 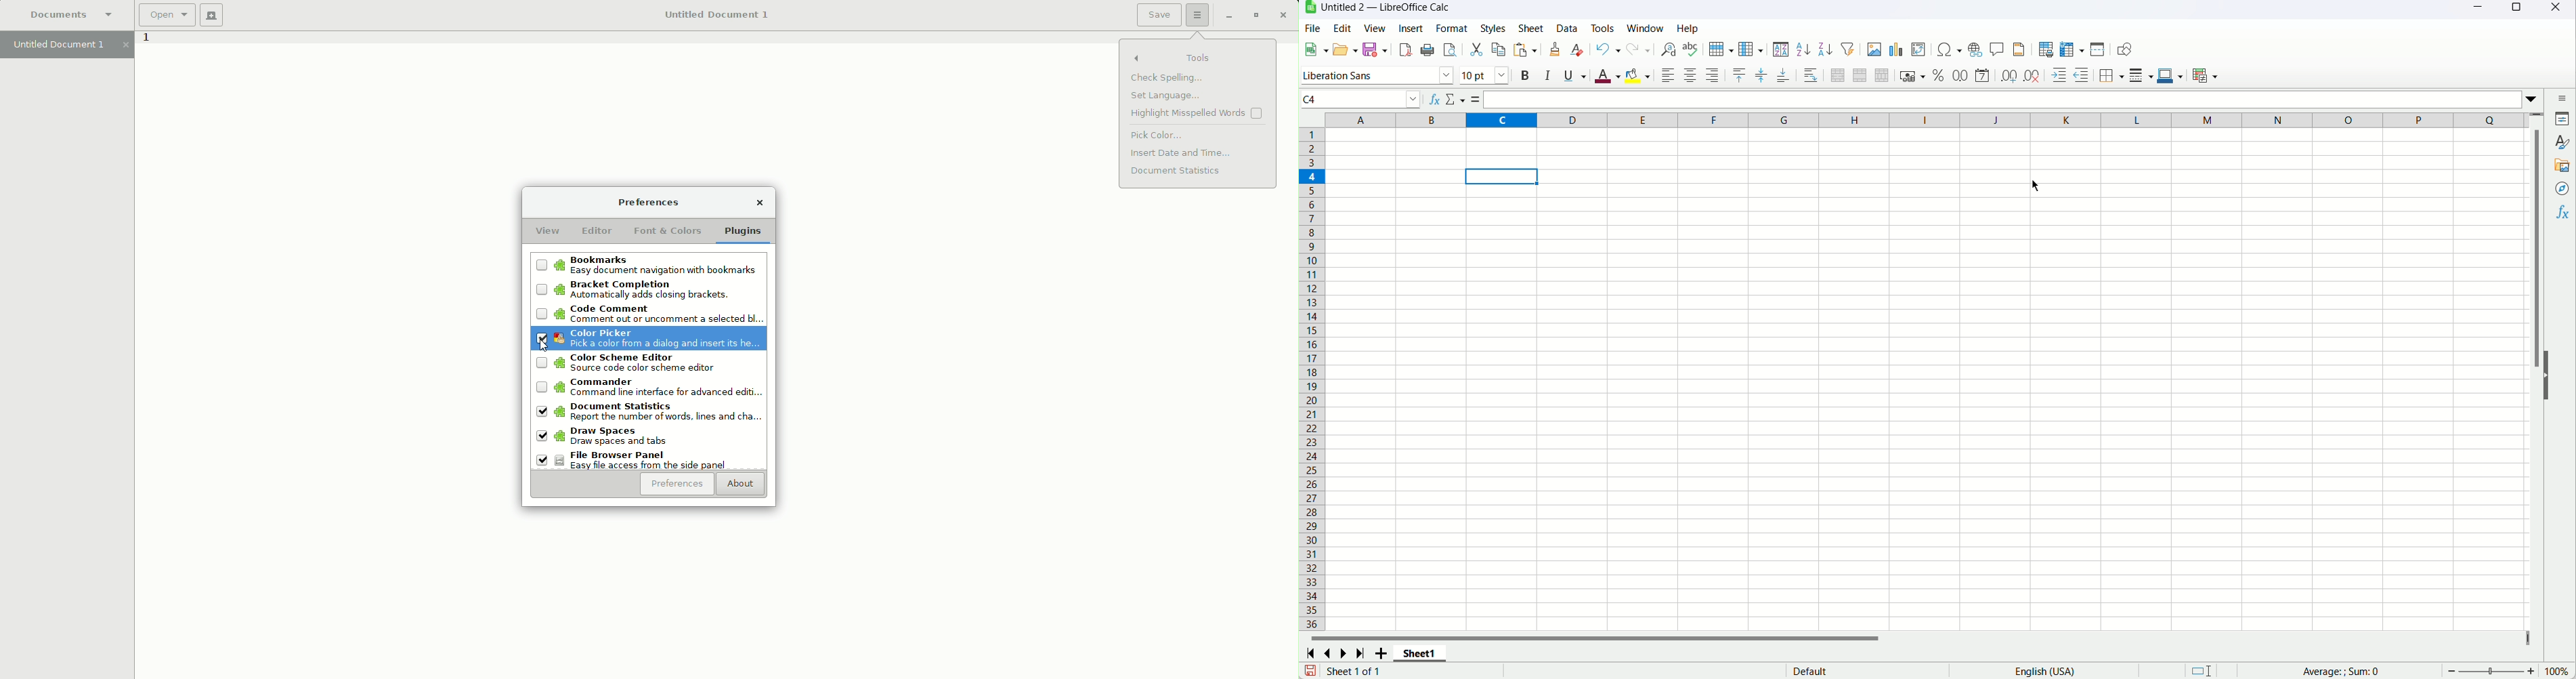 I want to click on Borders, so click(x=2112, y=75).